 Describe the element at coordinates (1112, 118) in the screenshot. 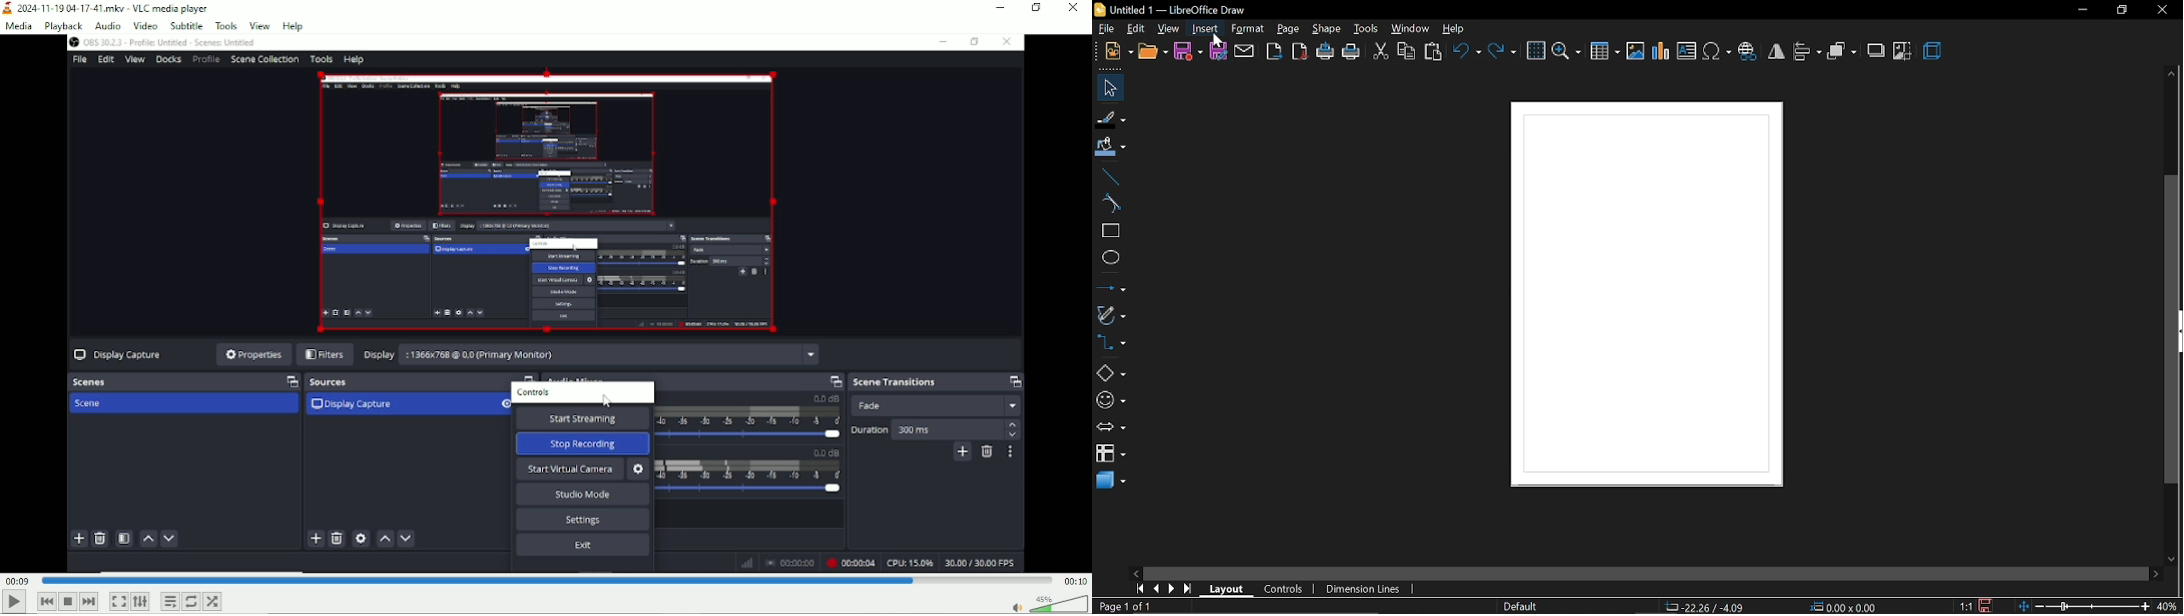

I see `fill line` at that location.